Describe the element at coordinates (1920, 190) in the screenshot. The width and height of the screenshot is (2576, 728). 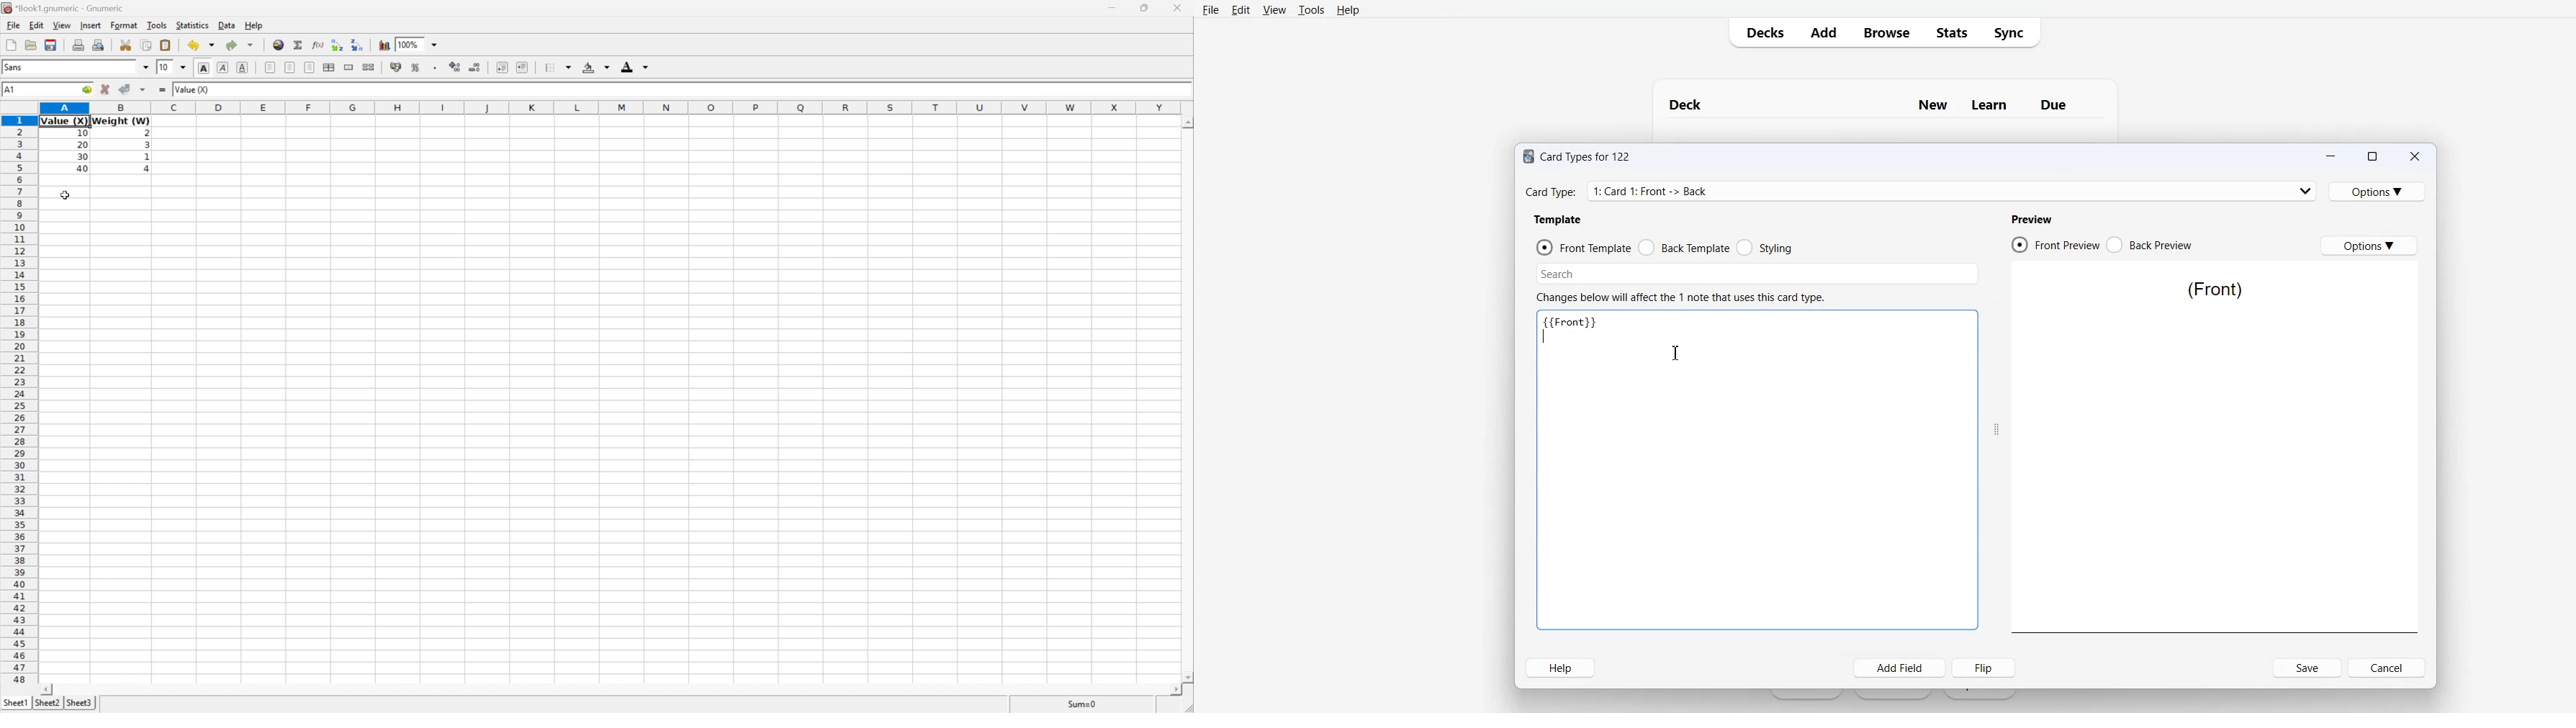
I see `Card type` at that location.